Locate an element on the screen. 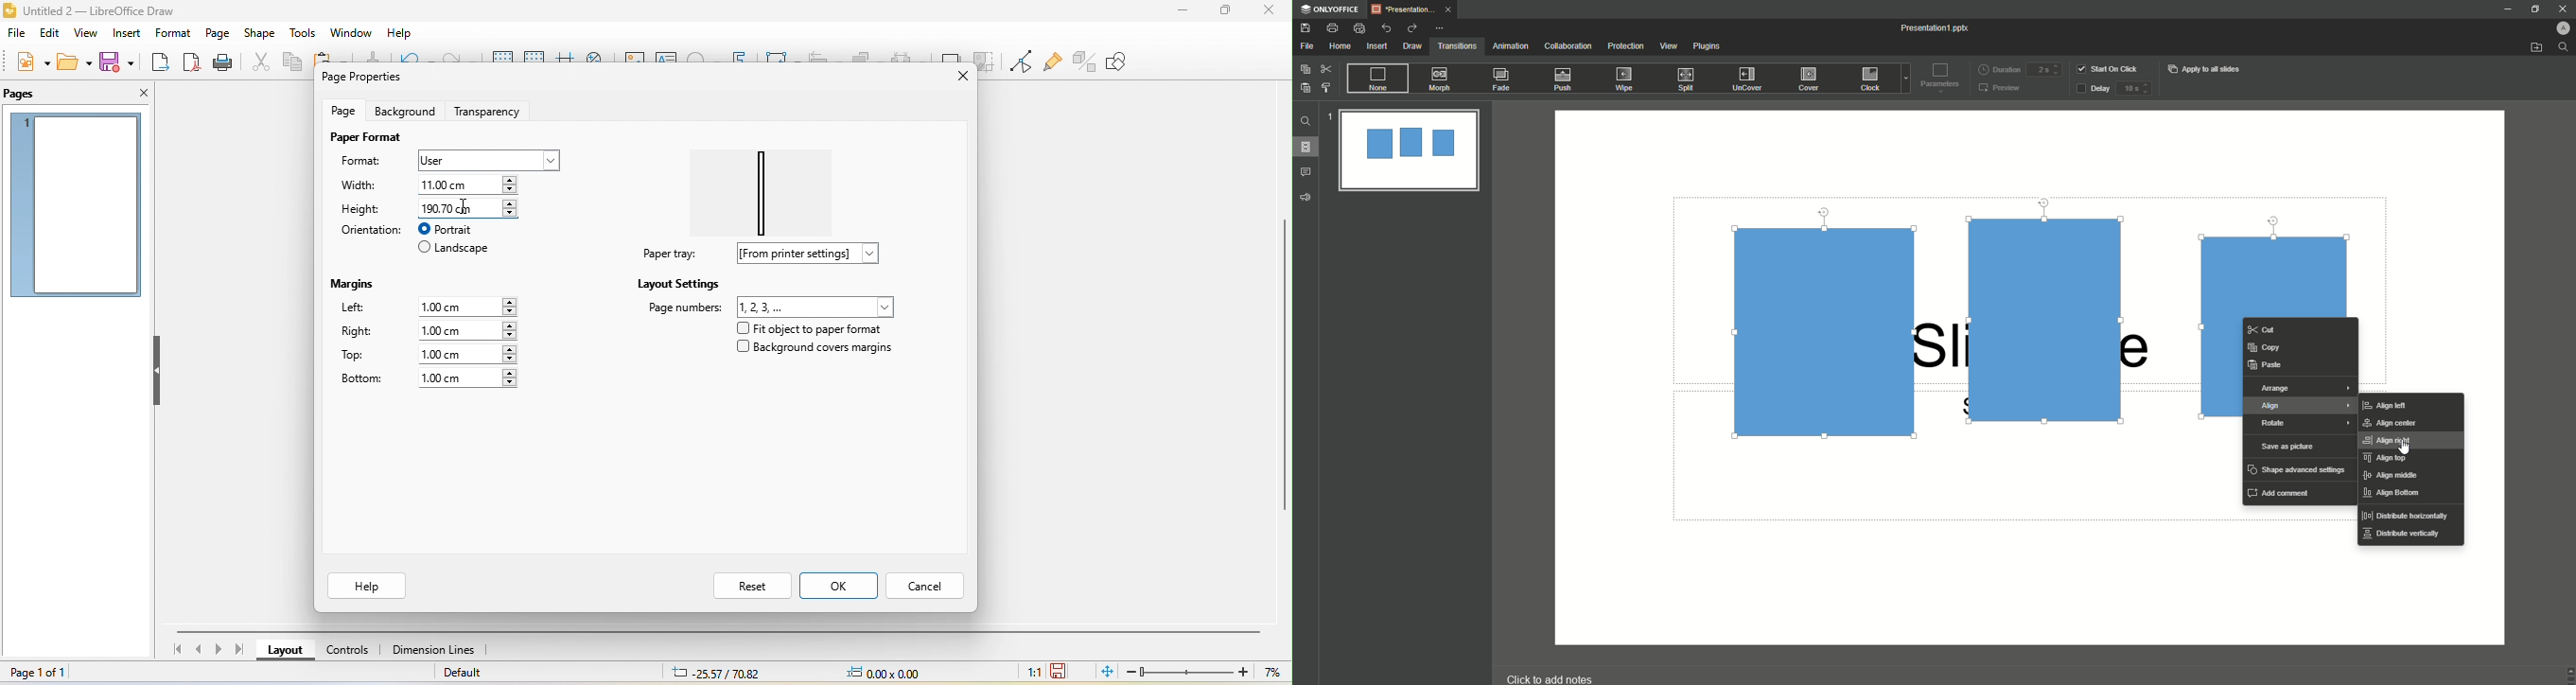 Image resolution: width=2576 pixels, height=700 pixels. Insert is located at coordinates (1377, 47).